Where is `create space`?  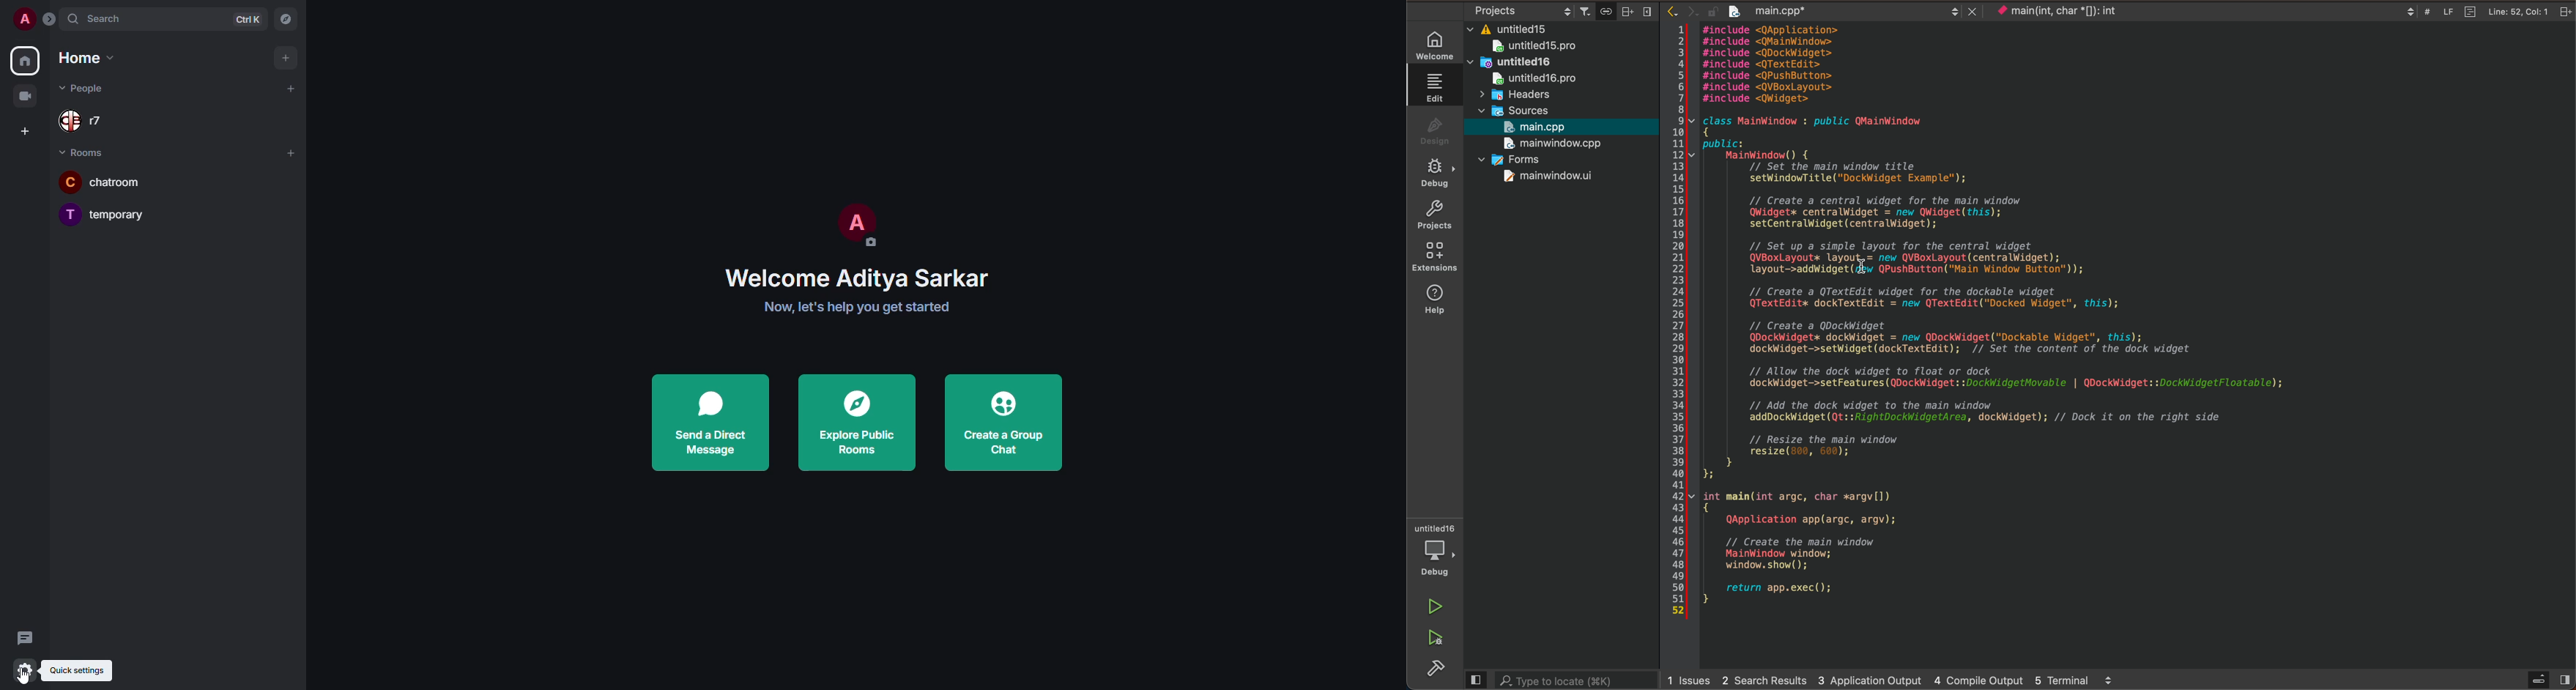
create space is located at coordinates (27, 130).